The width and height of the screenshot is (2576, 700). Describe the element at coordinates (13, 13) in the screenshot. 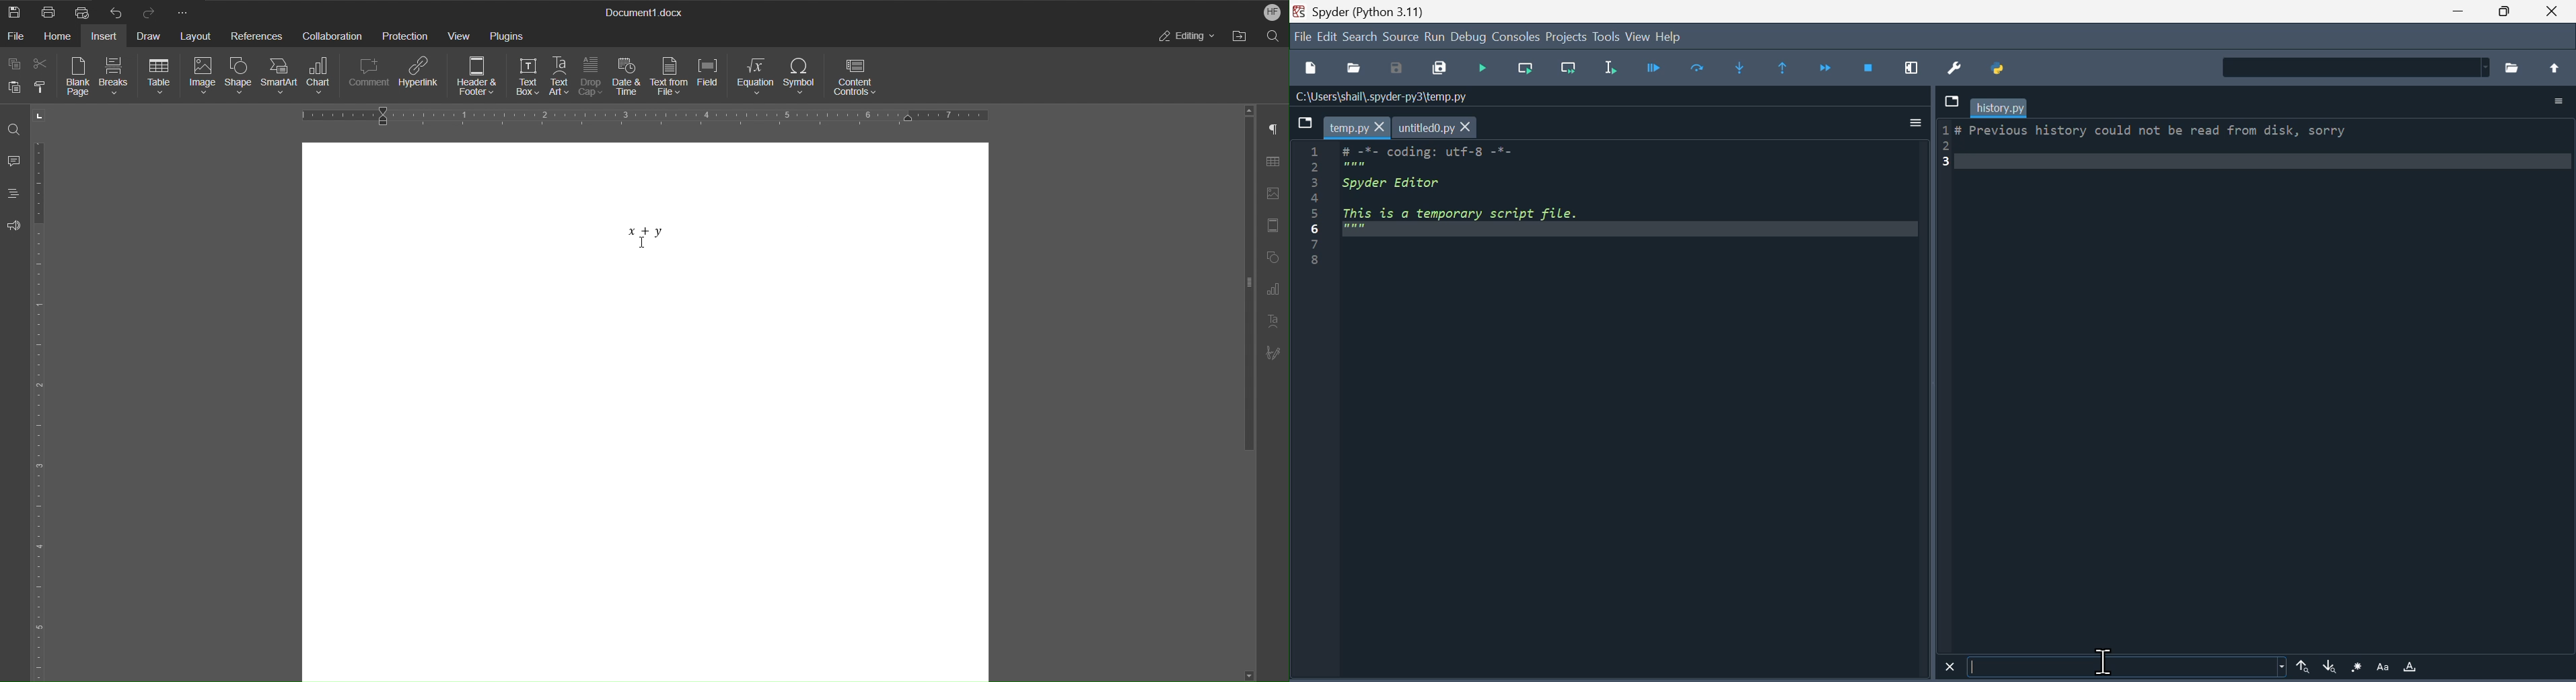

I see `New` at that location.